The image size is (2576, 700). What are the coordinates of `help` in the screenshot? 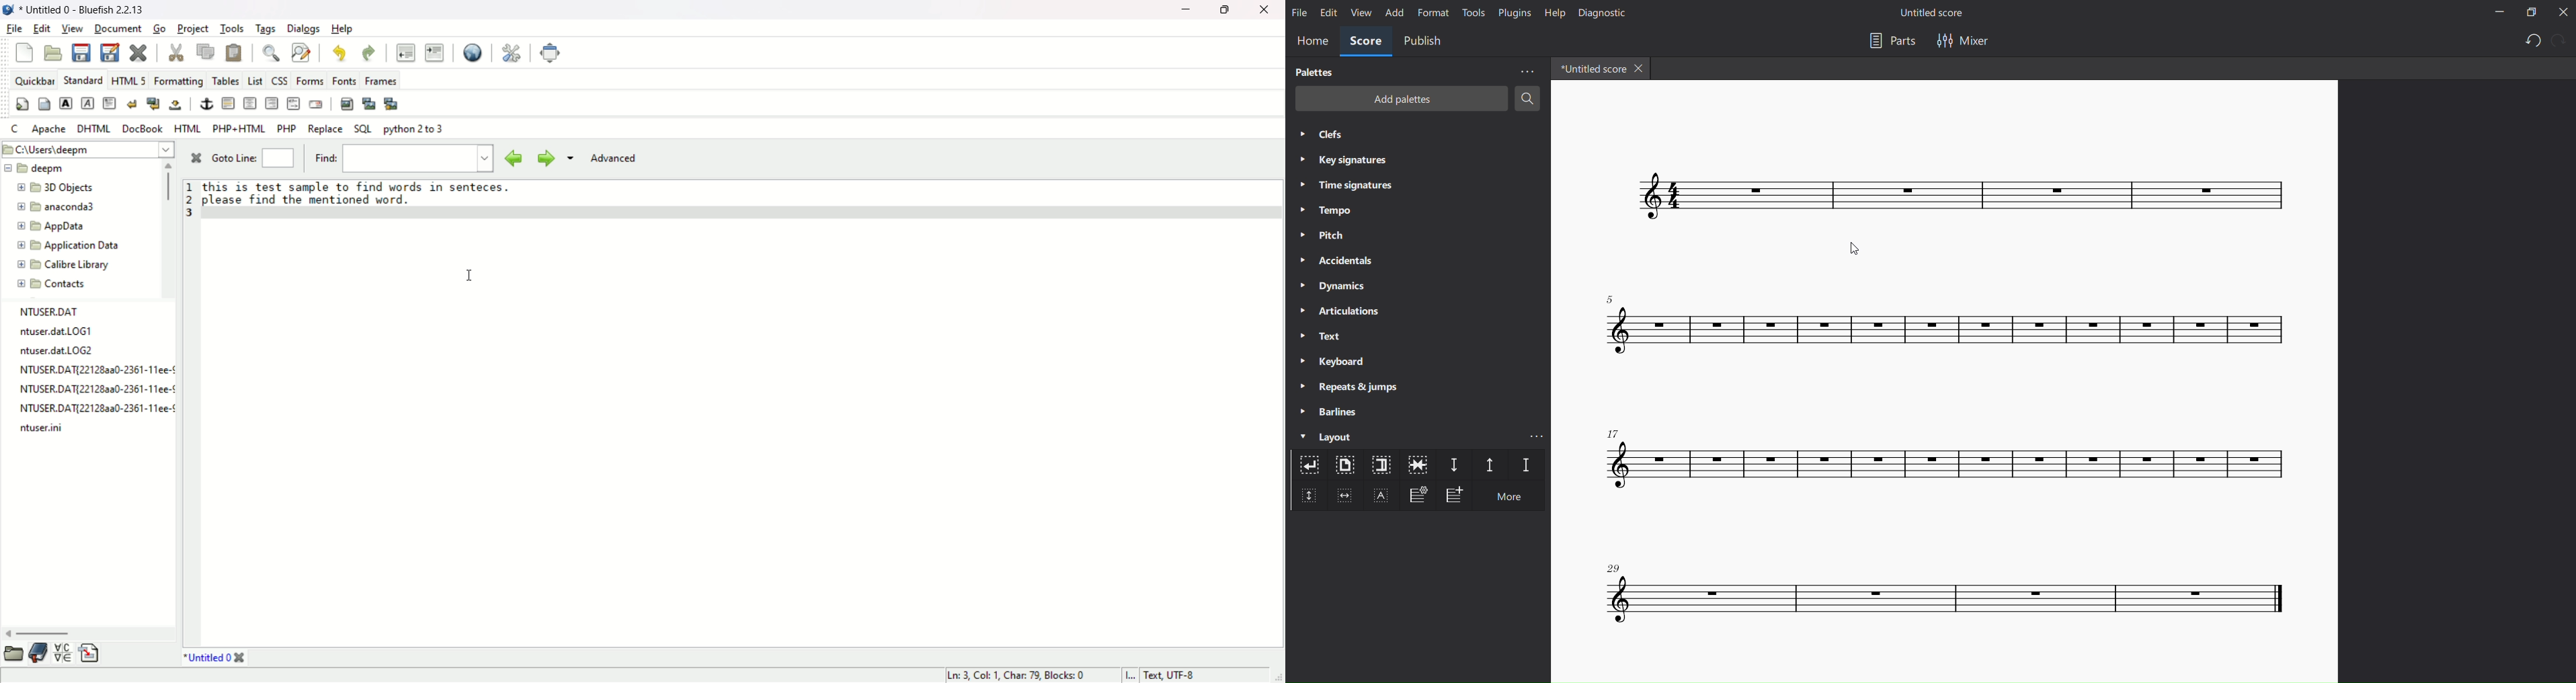 It's located at (1552, 12).